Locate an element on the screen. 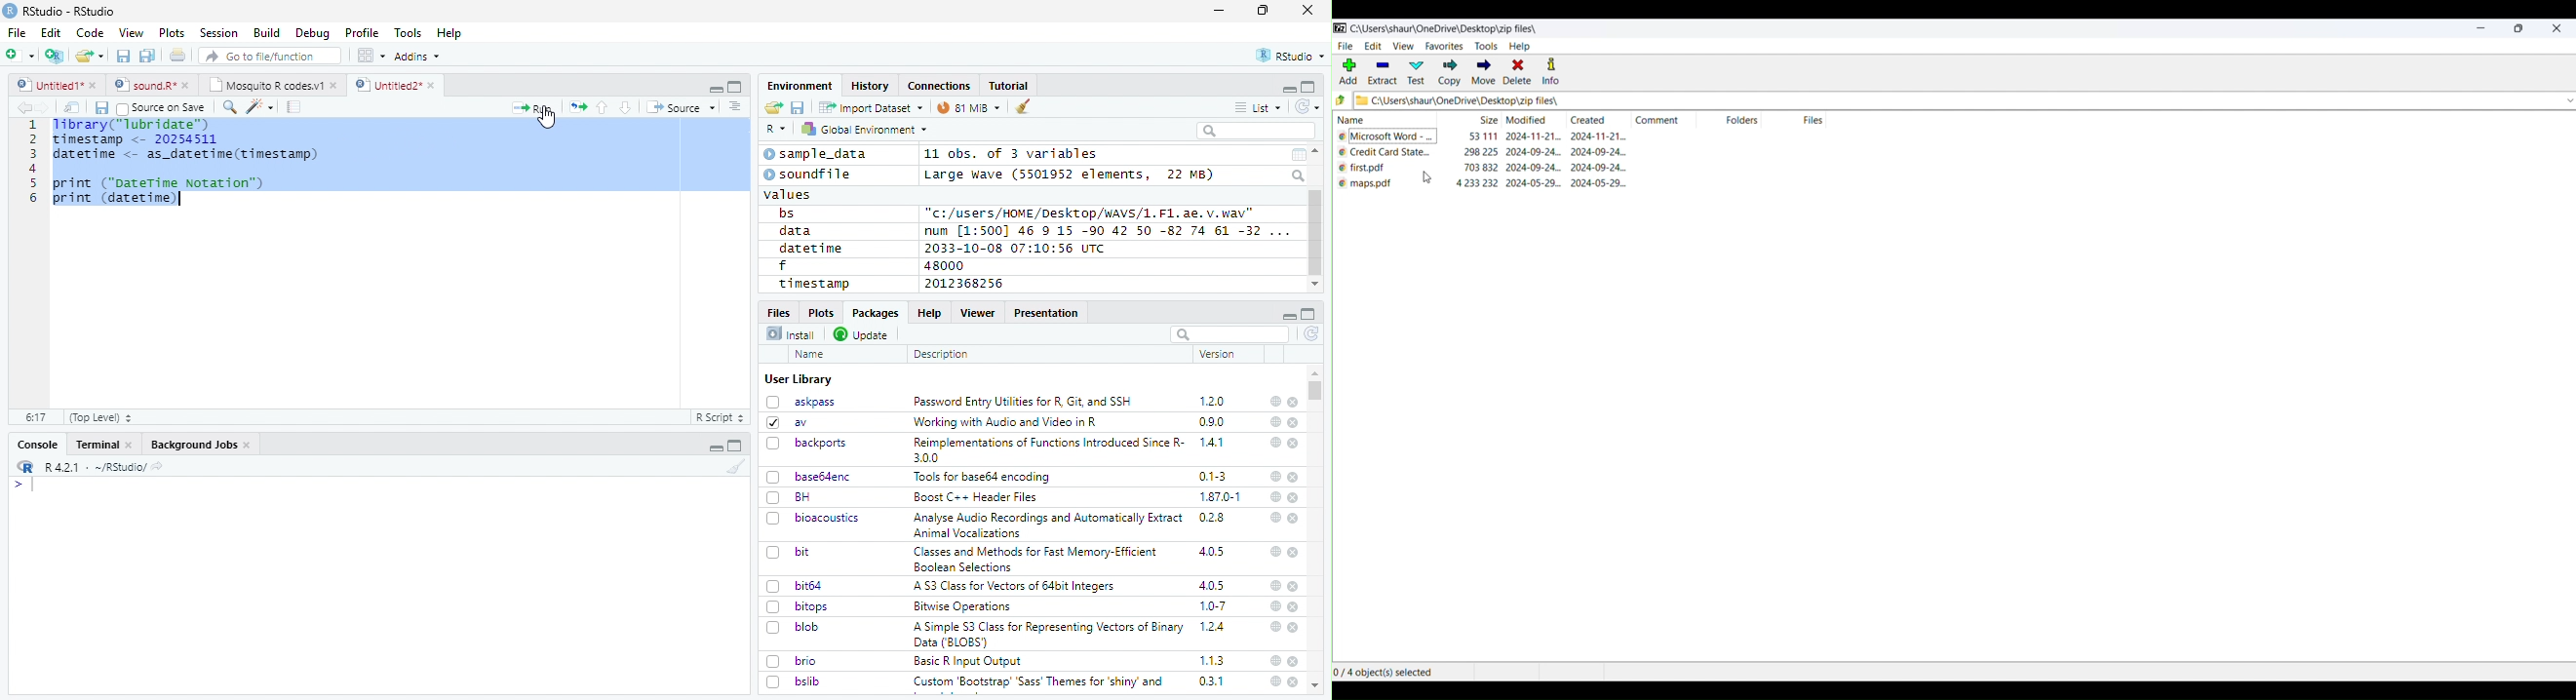 The height and width of the screenshot is (700, 2576). search bar is located at coordinates (1228, 333).